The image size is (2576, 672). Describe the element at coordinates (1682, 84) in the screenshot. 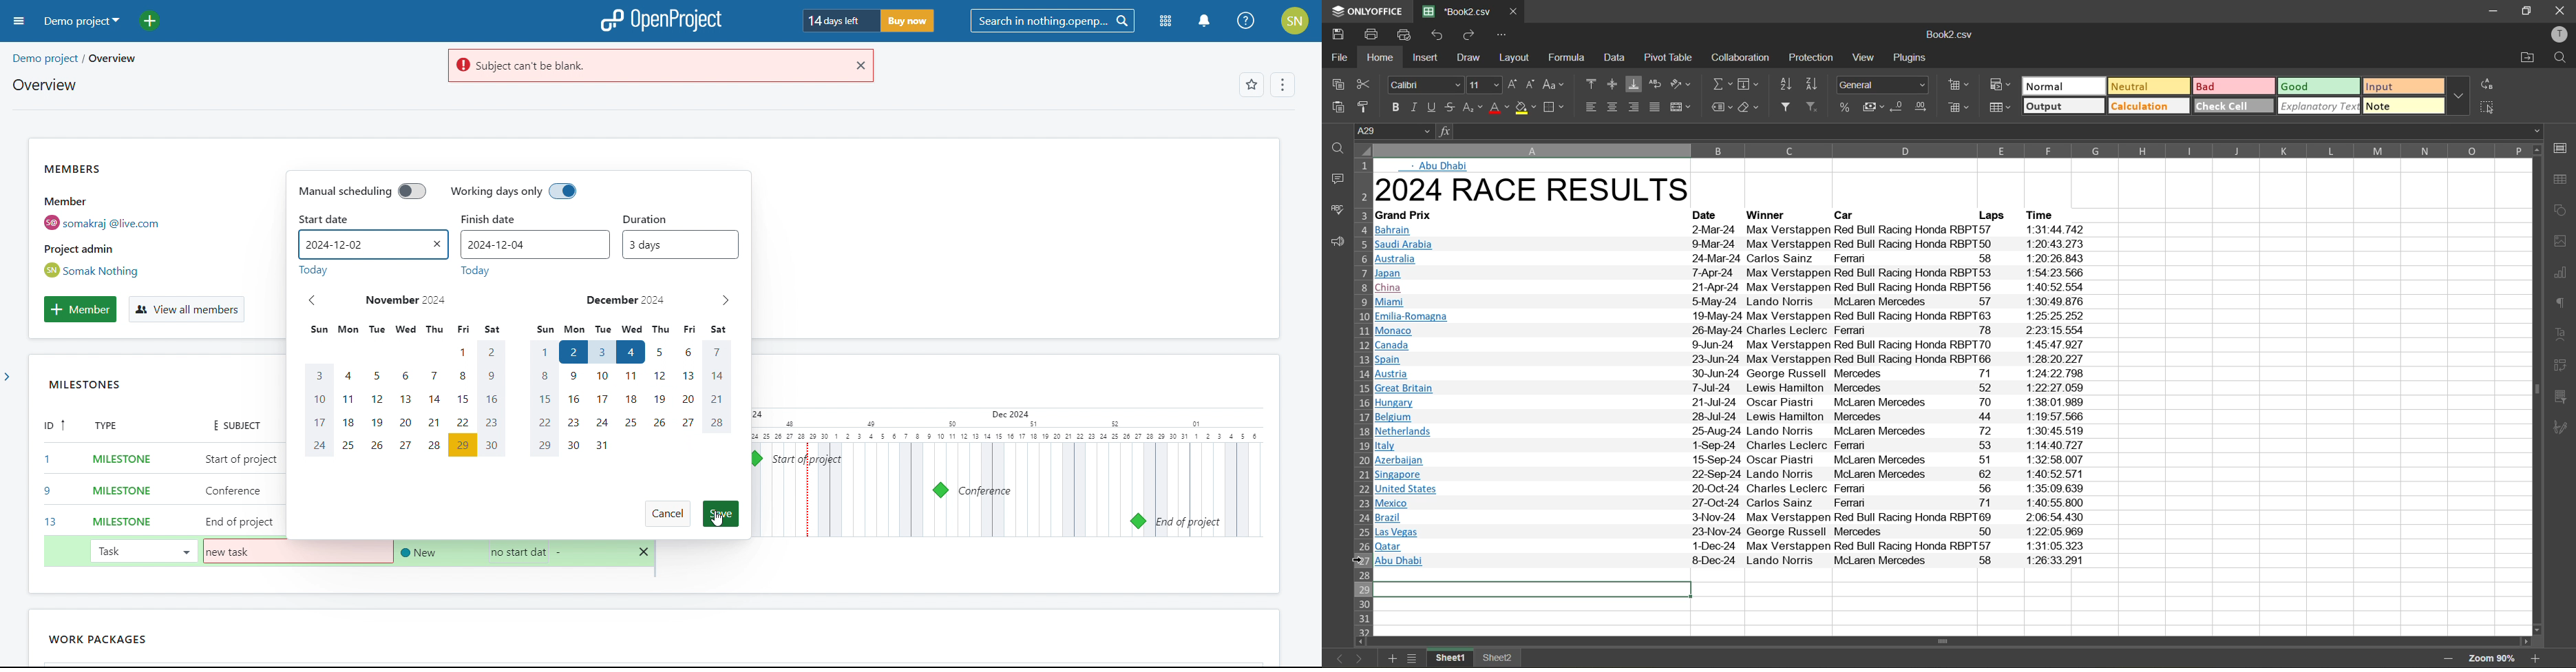

I see `orientation` at that location.